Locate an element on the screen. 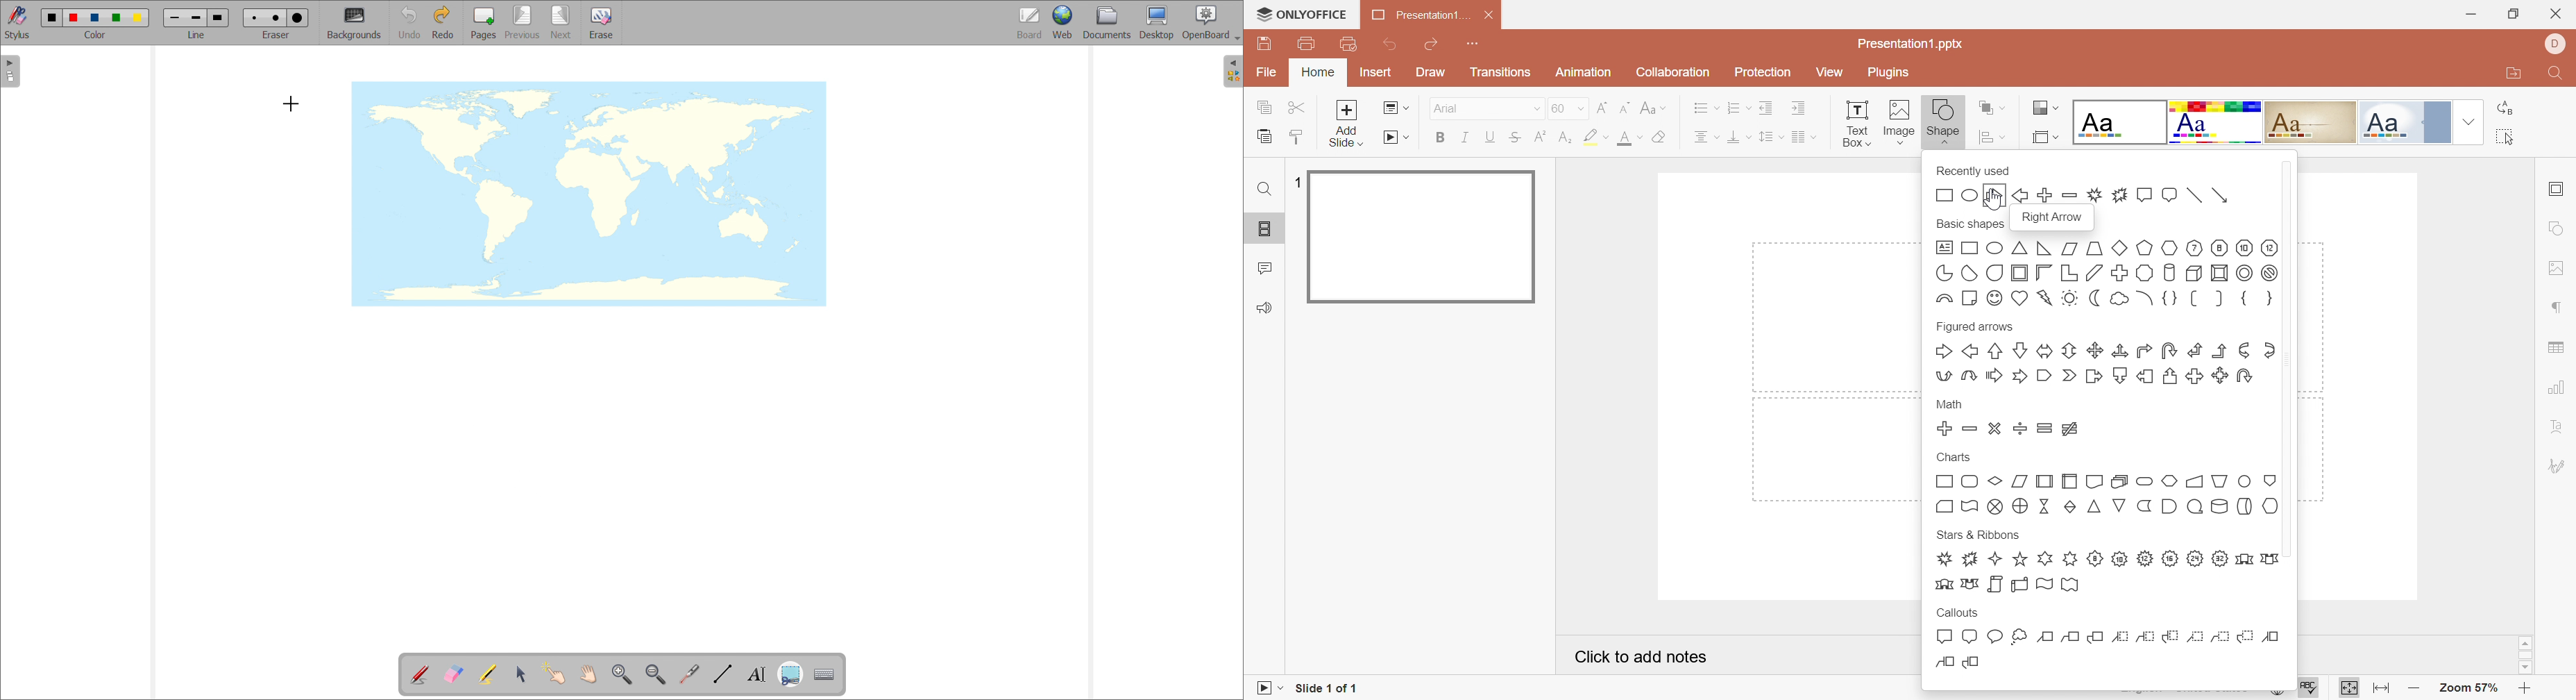  Open file location is located at coordinates (2514, 71).